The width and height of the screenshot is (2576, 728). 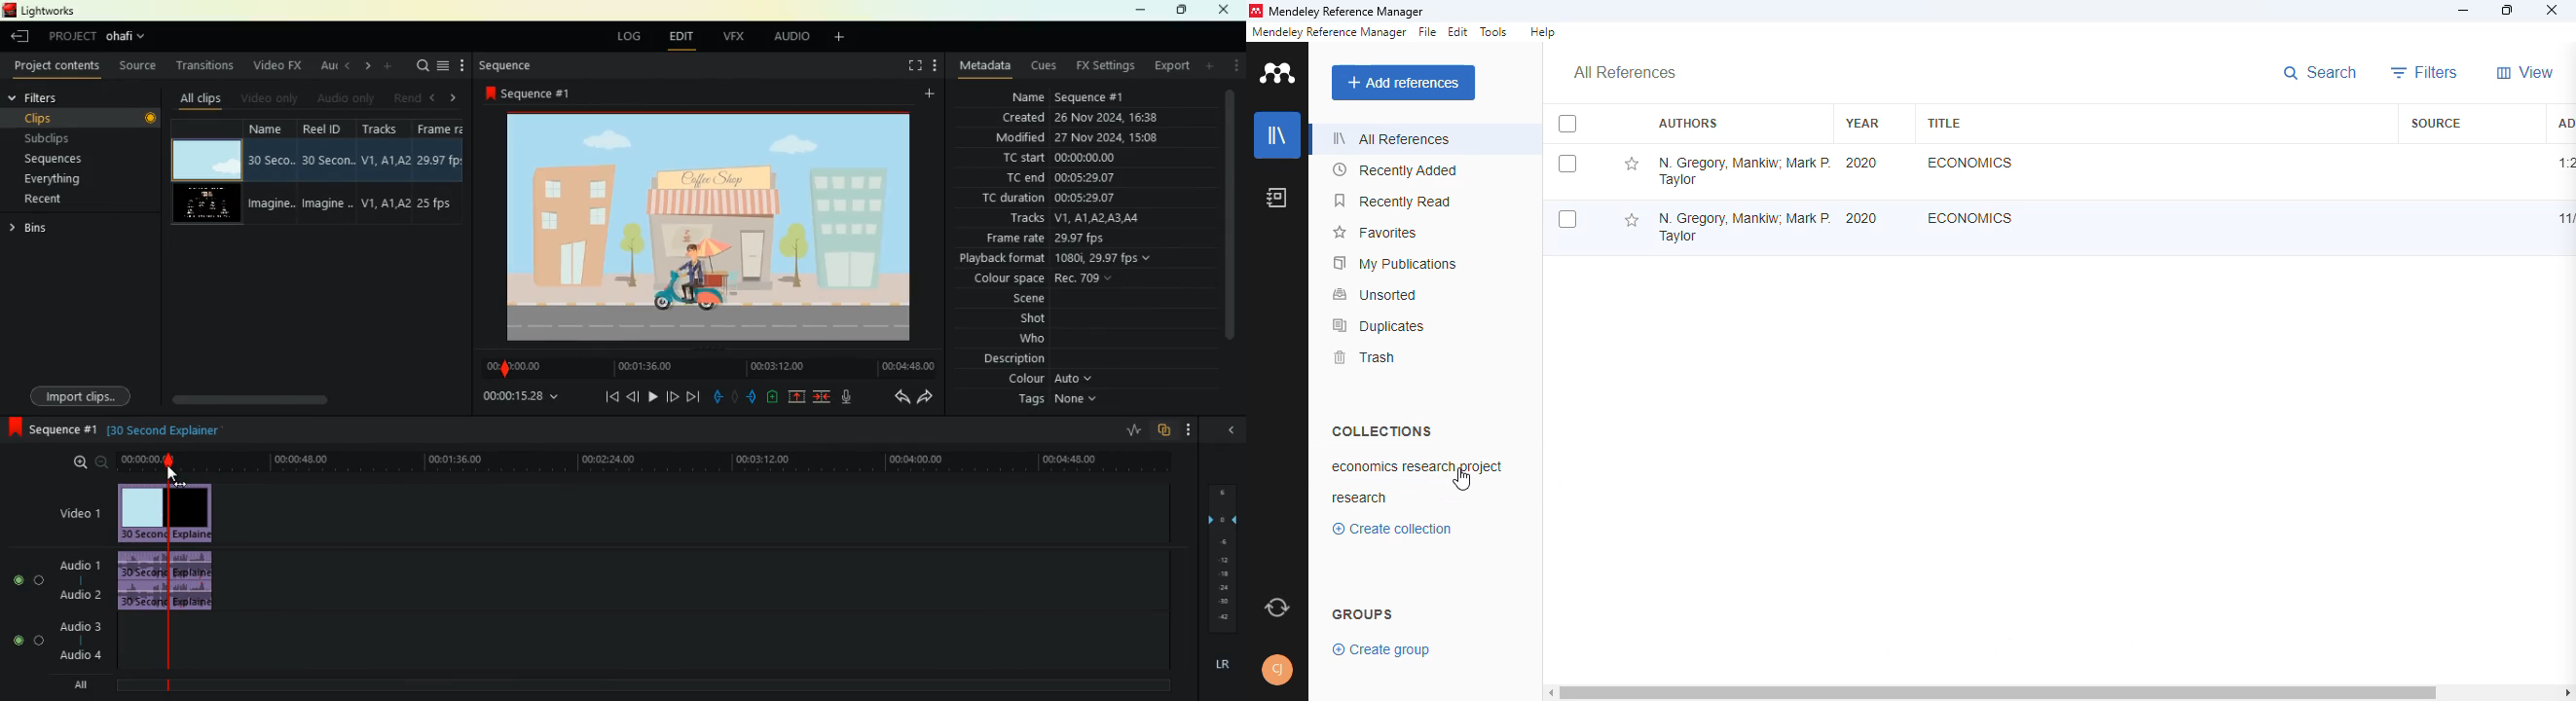 I want to click on lightworks, so click(x=42, y=11).